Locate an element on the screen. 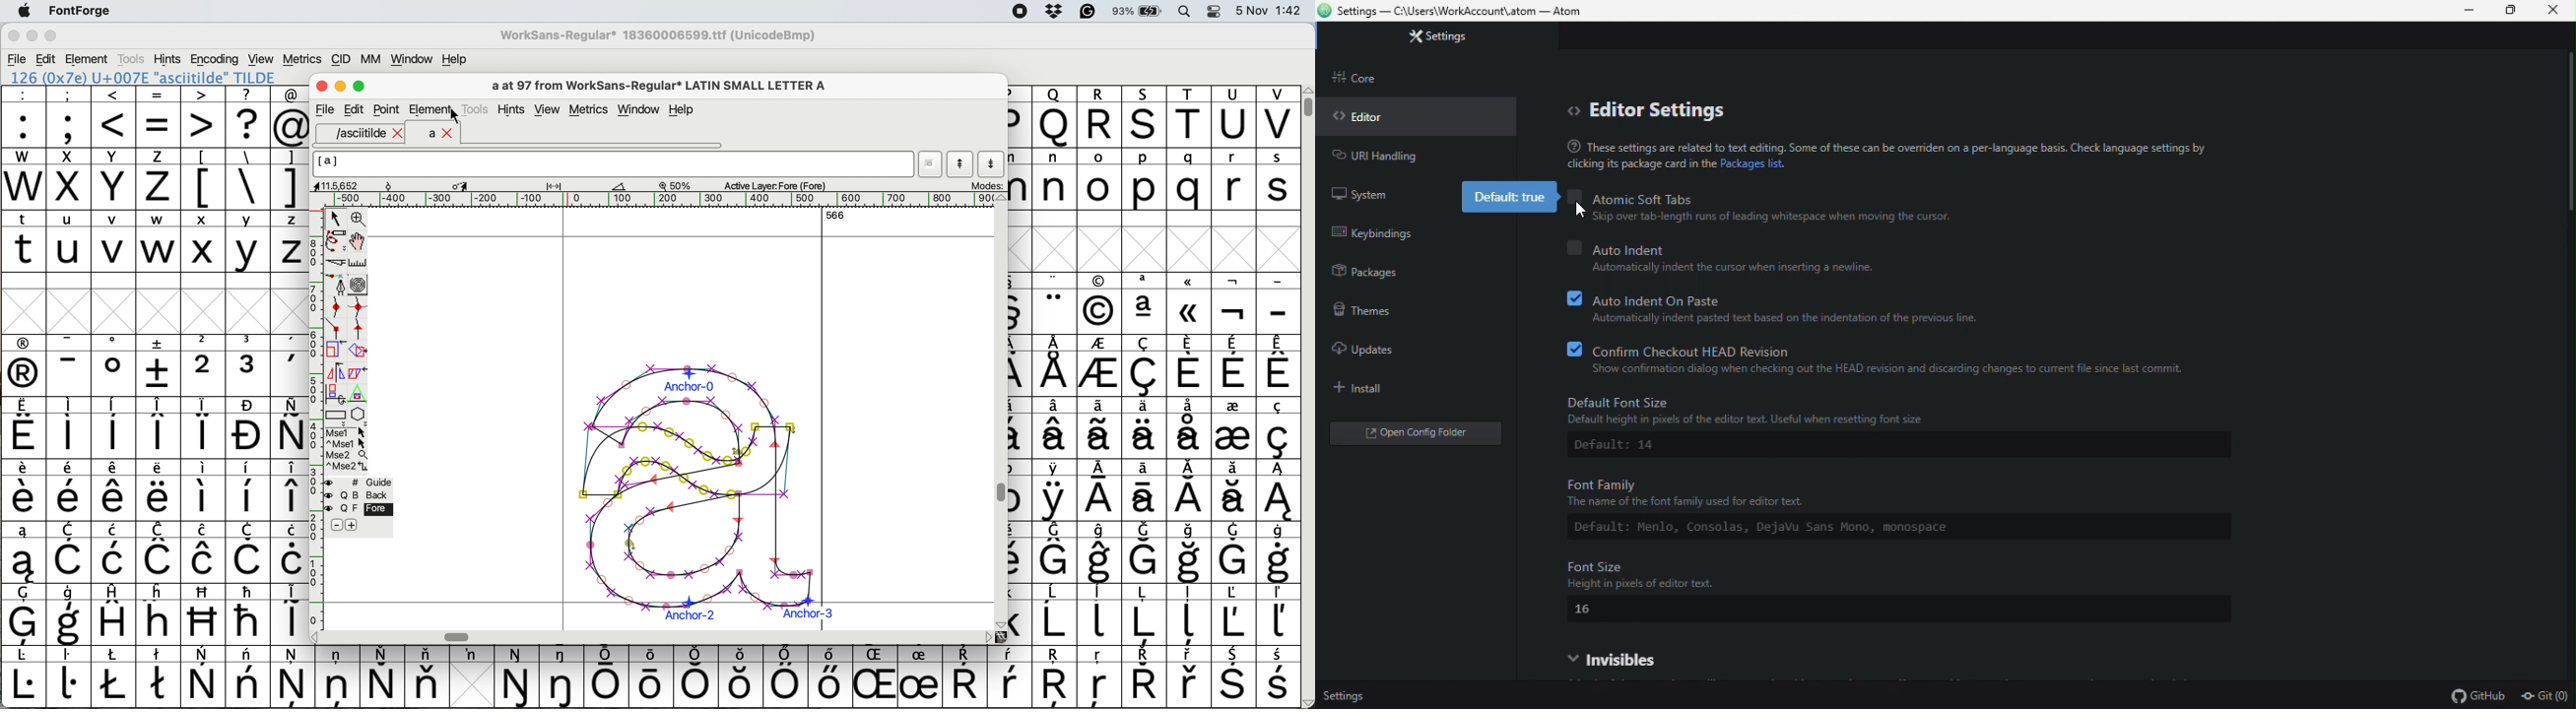 Image resolution: width=2576 pixels, height=728 pixels. > is located at coordinates (204, 117).